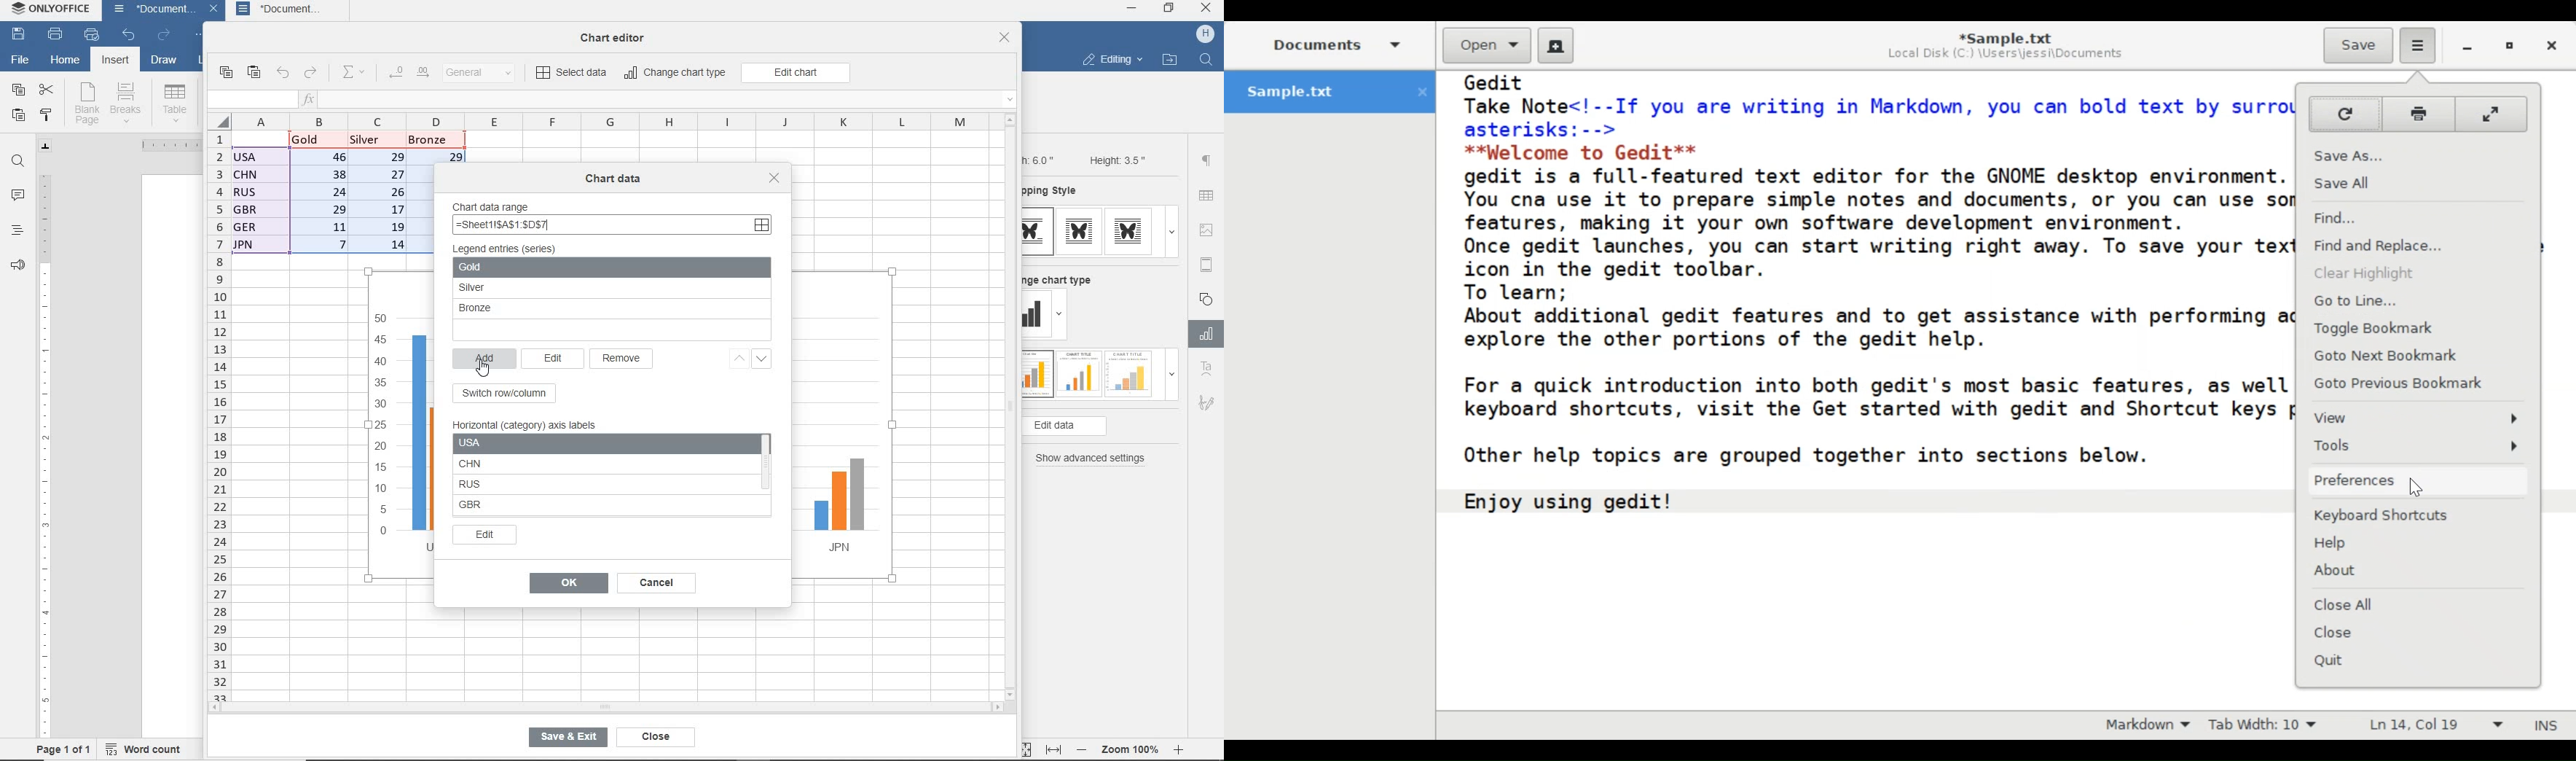 Image resolution: width=2576 pixels, height=784 pixels. Describe the element at coordinates (53, 12) in the screenshot. I see `system name` at that location.